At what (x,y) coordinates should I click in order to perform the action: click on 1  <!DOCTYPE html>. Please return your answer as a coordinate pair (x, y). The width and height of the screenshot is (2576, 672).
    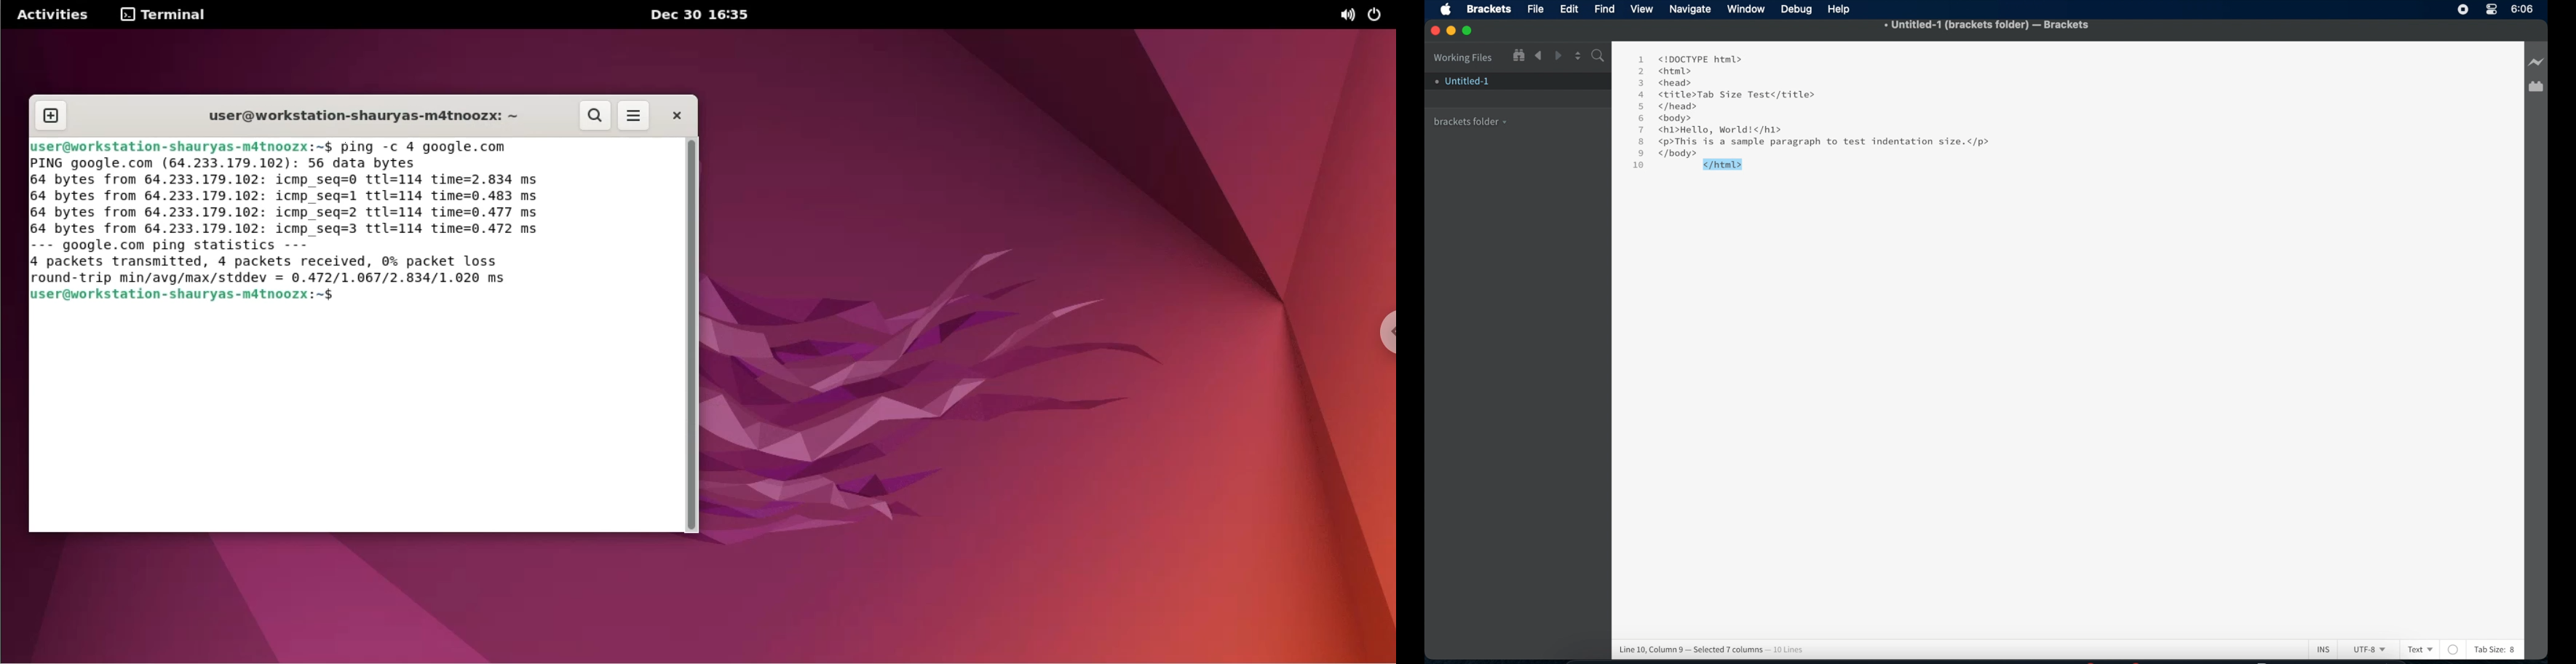
    Looking at the image, I should click on (1689, 58).